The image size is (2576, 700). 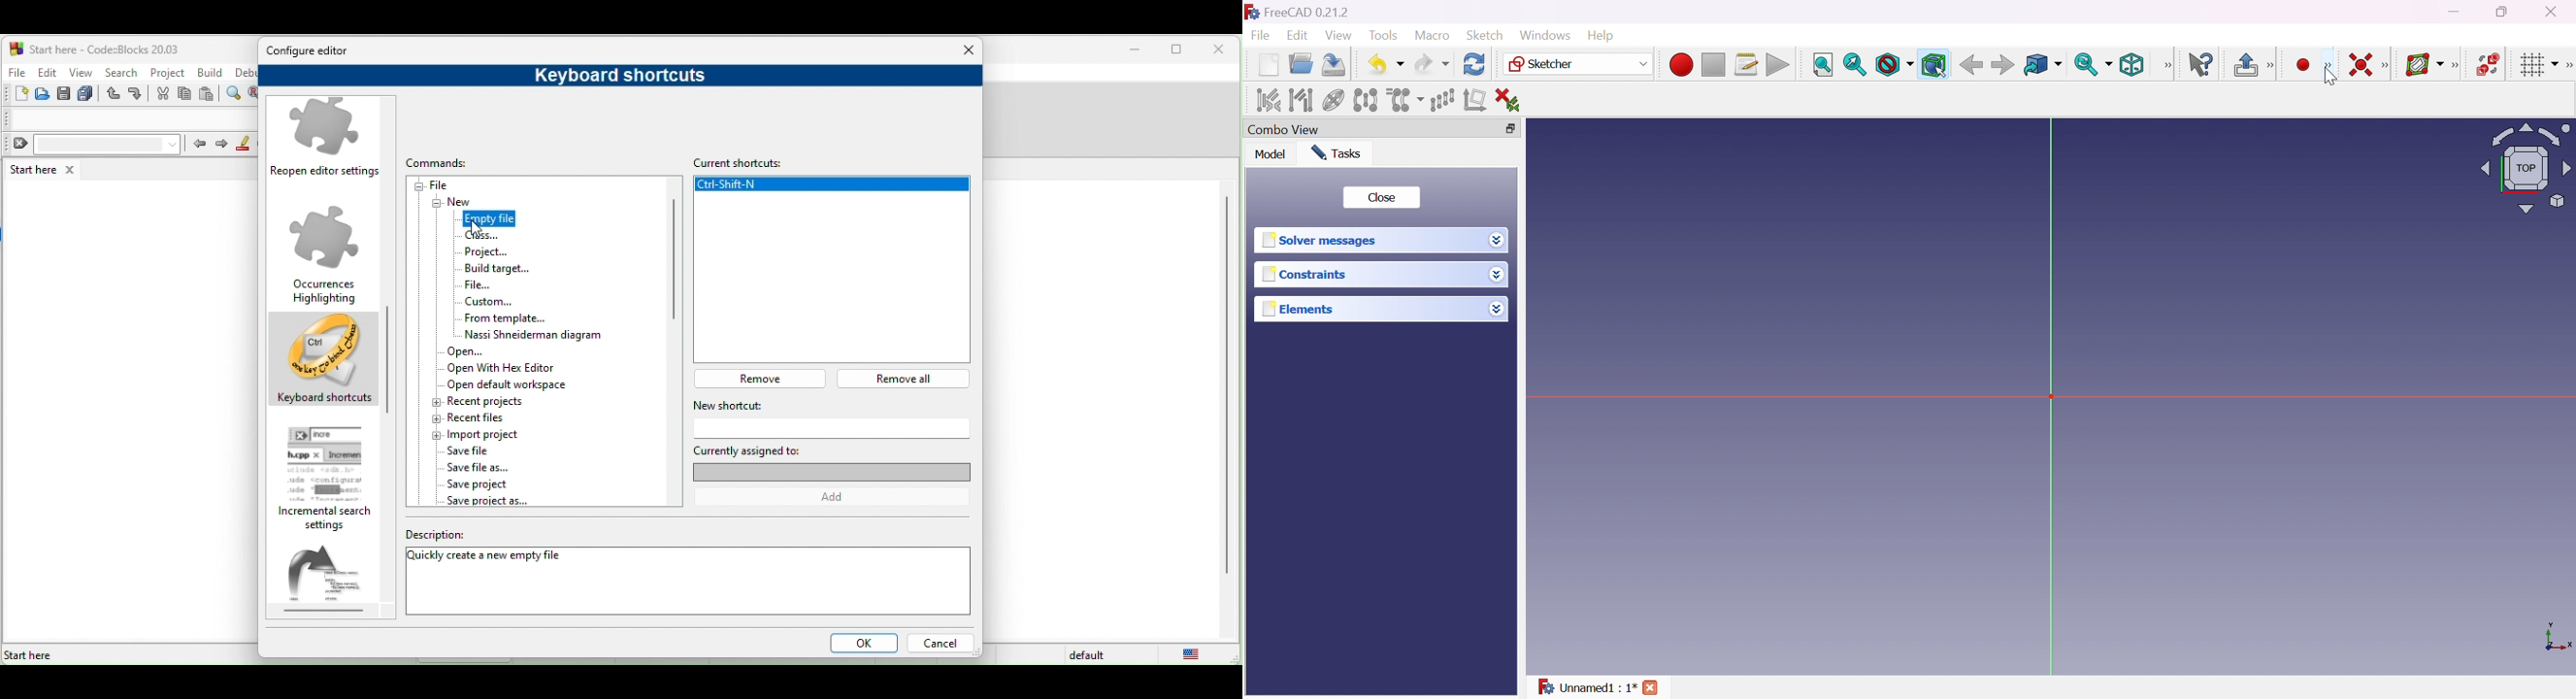 What do you see at coordinates (94, 48) in the screenshot?
I see `start here-code blocks-20.03` at bounding box center [94, 48].